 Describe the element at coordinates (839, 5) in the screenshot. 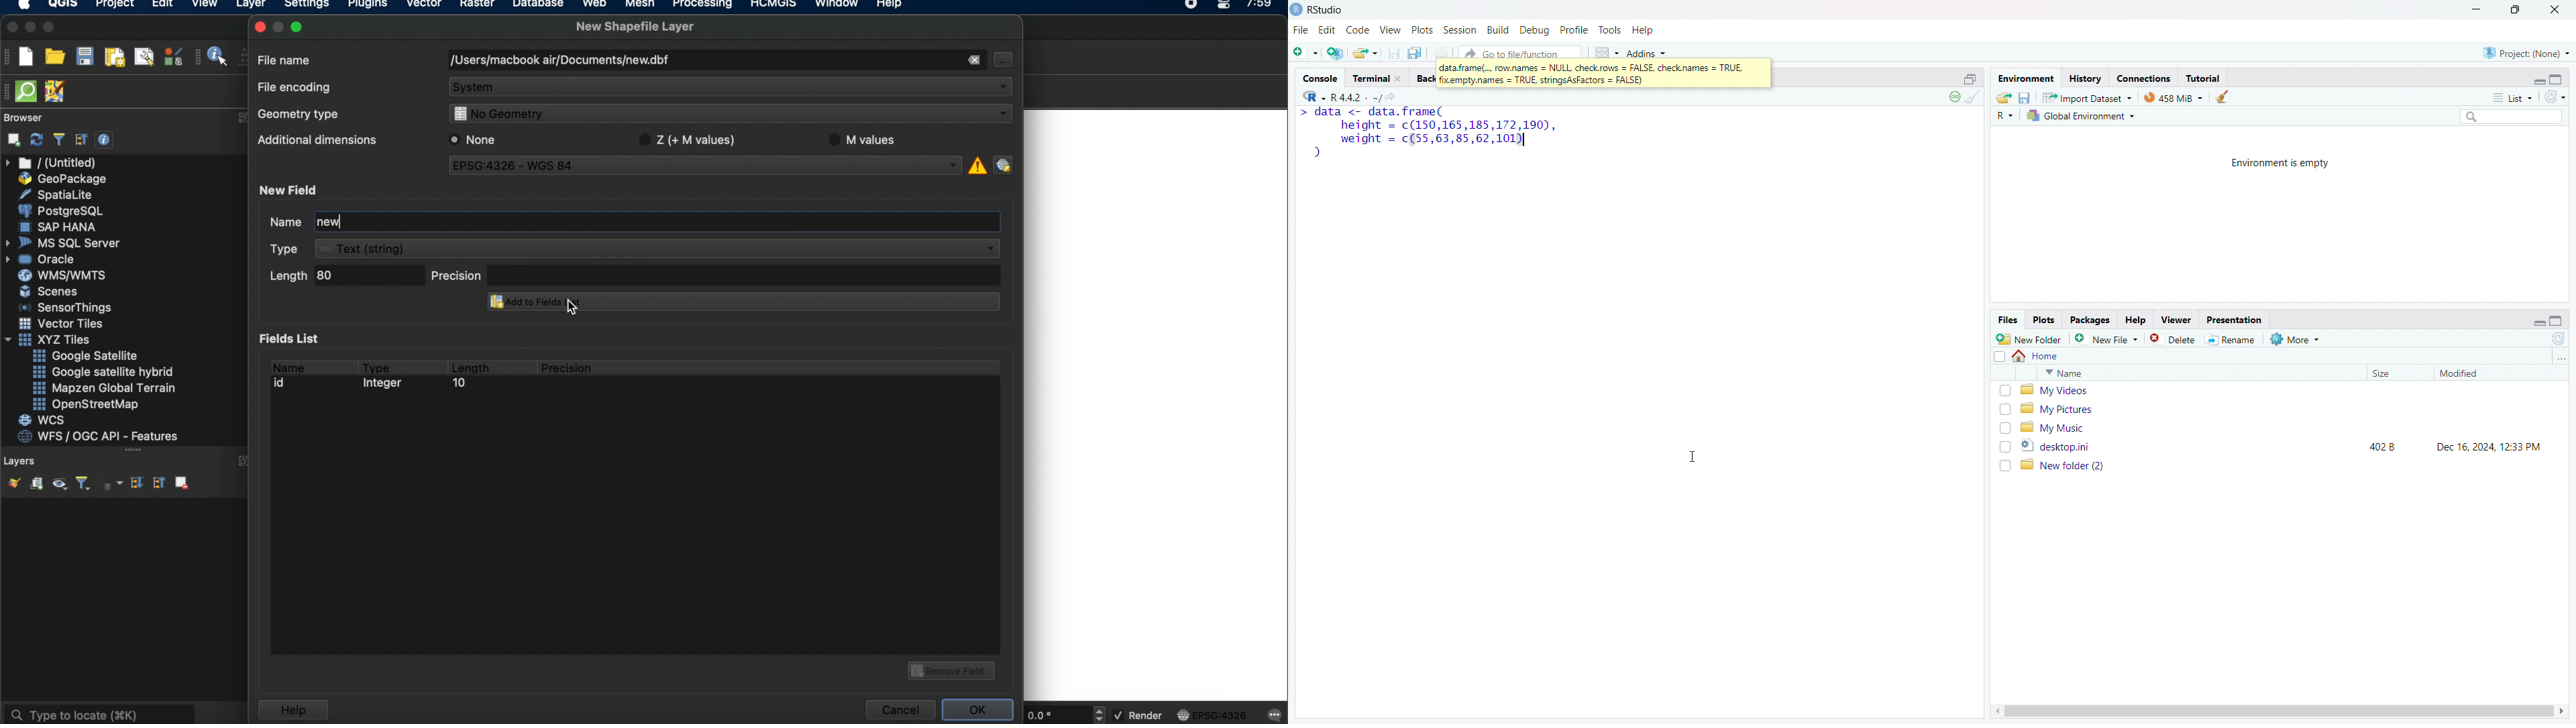

I see `window` at that location.